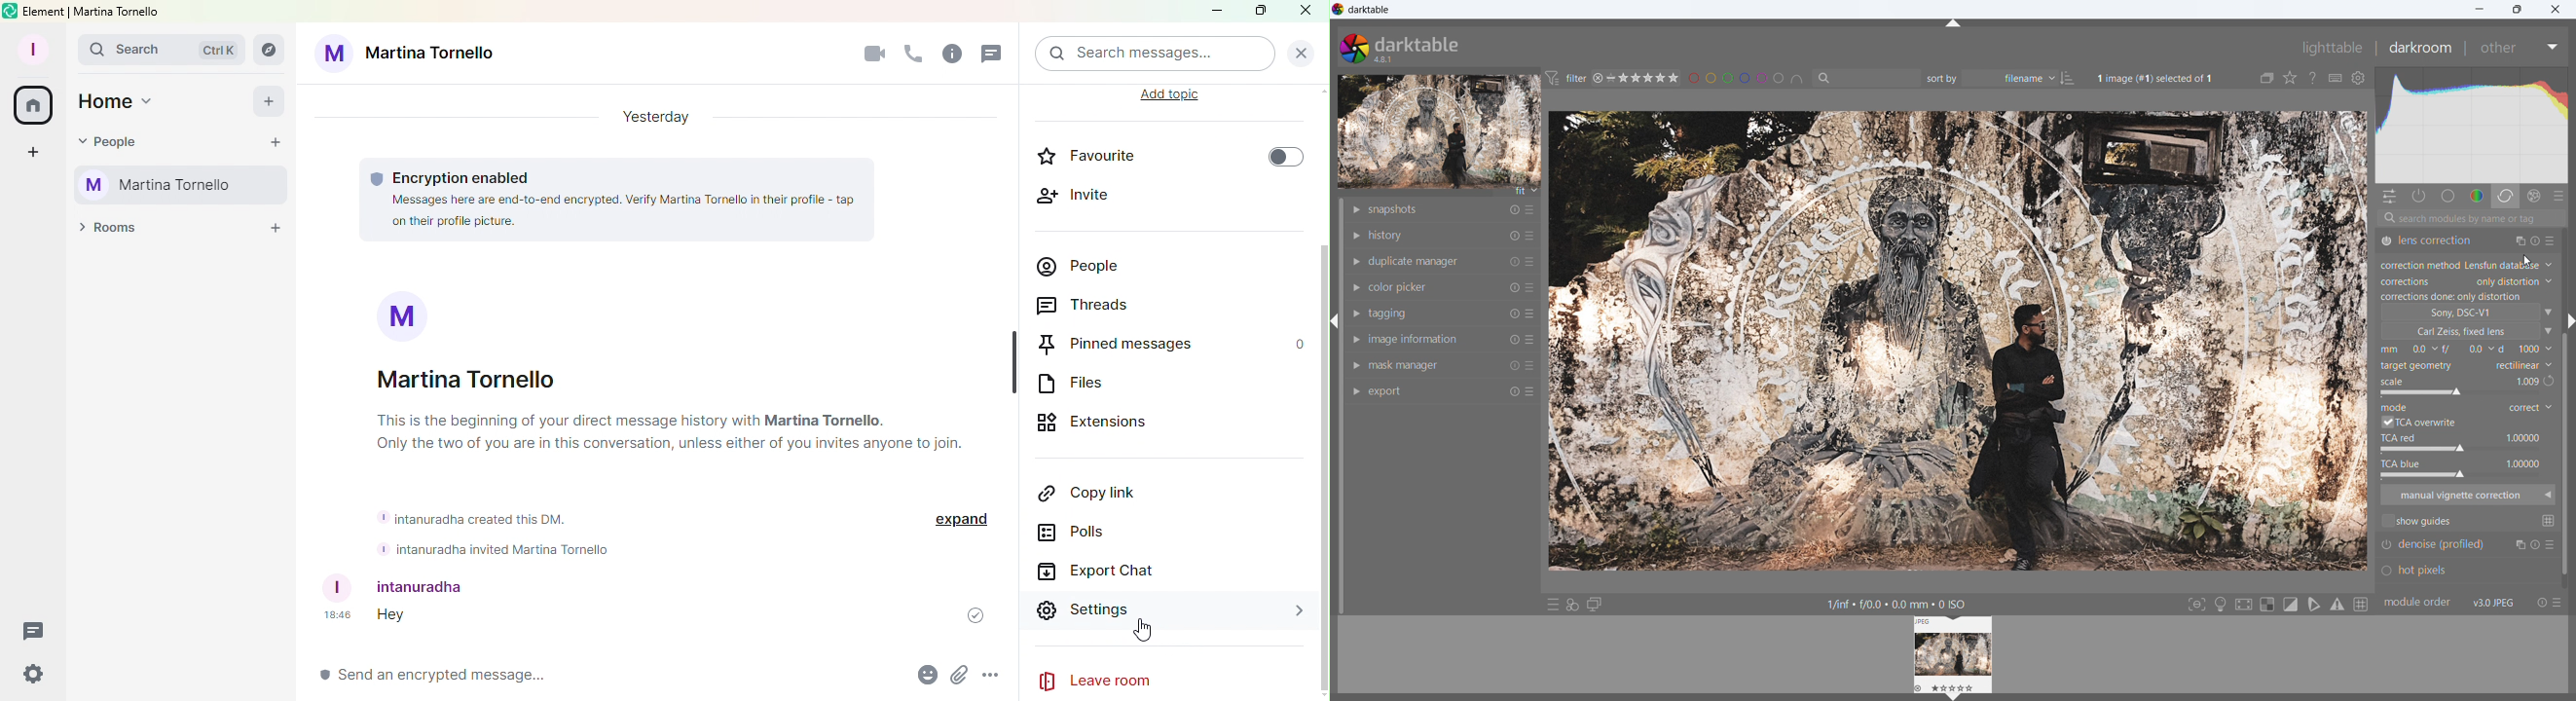 The width and height of the screenshot is (2576, 728). What do you see at coordinates (2549, 520) in the screenshot?
I see `change global guide settings` at bounding box center [2549, 520].